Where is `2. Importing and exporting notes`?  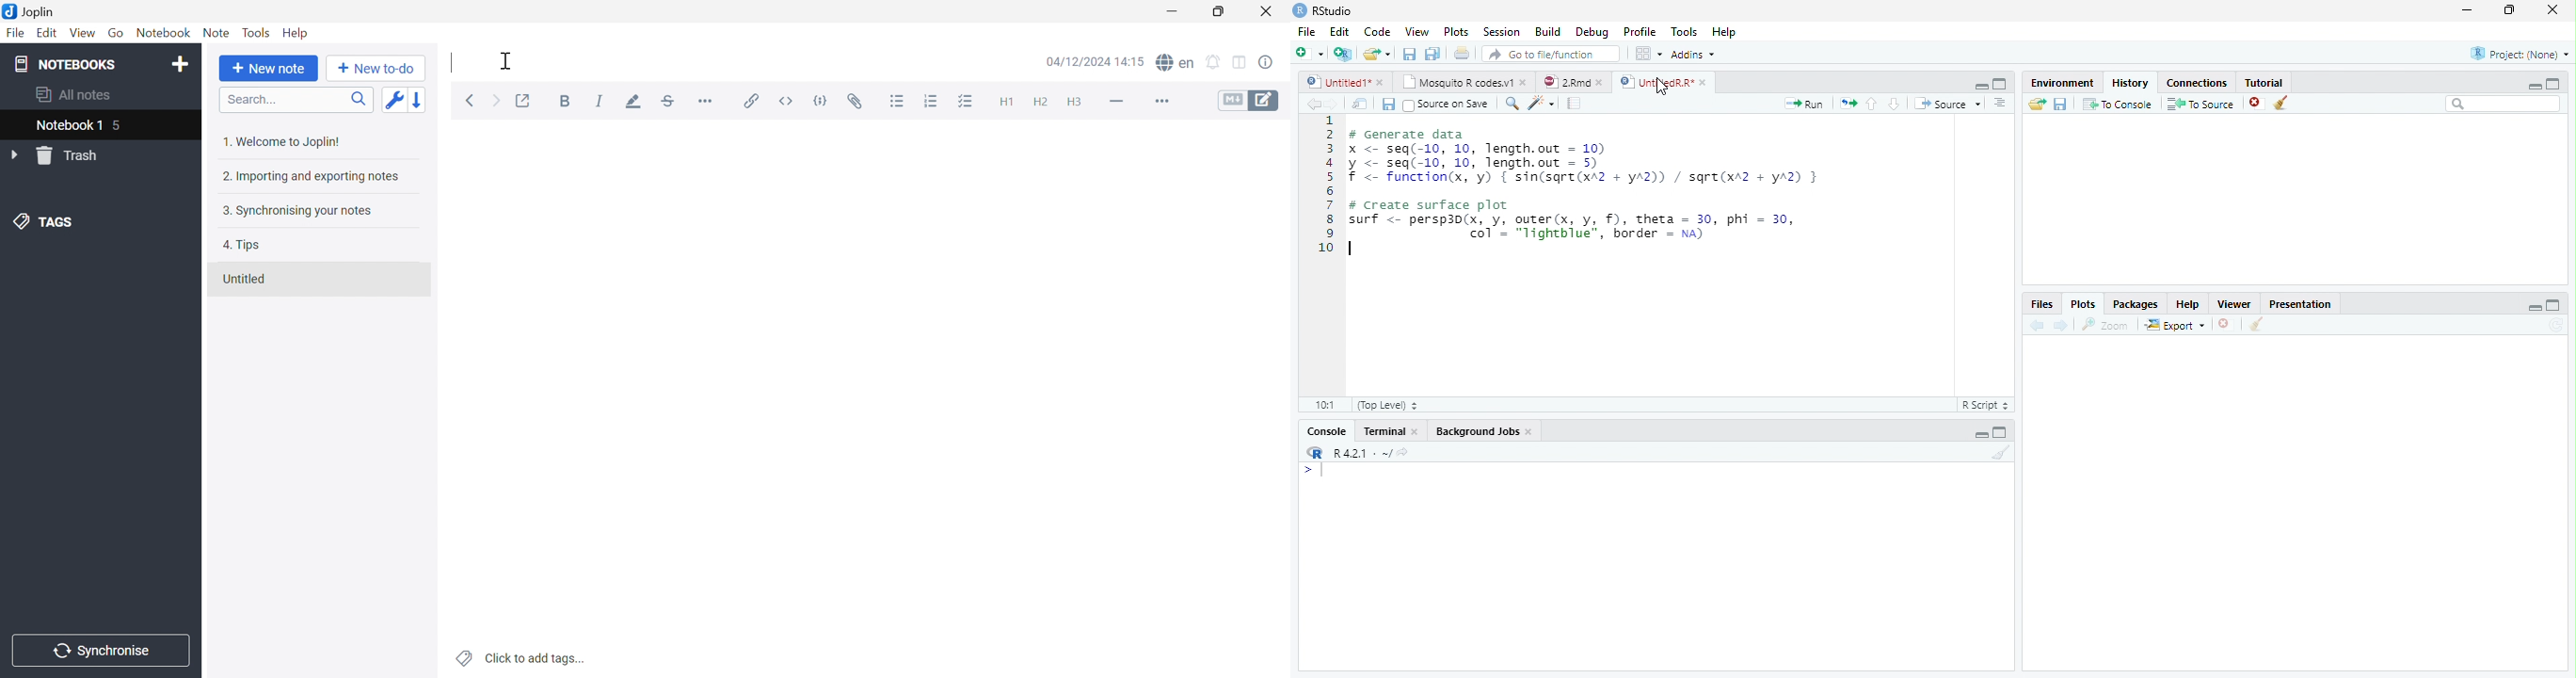
2. Importing and exporting notes is located at coordinates (309, 176).